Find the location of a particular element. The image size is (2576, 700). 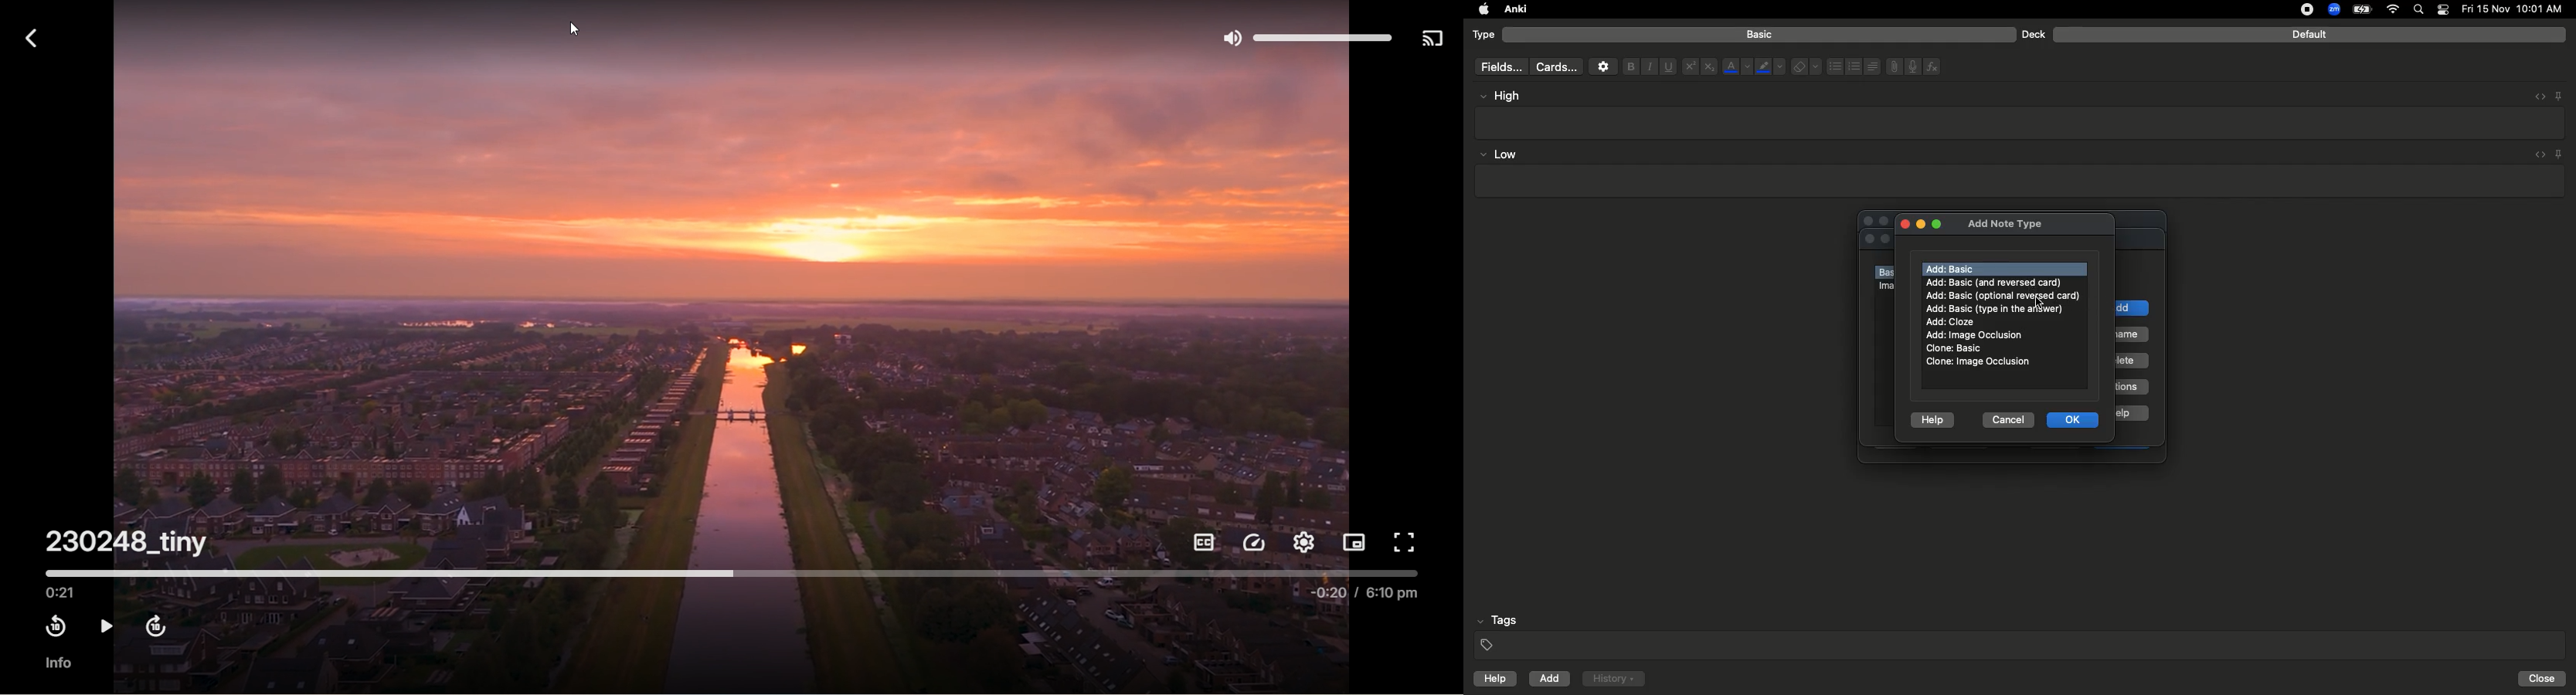

Basic is located at coordinates (1760, 35).